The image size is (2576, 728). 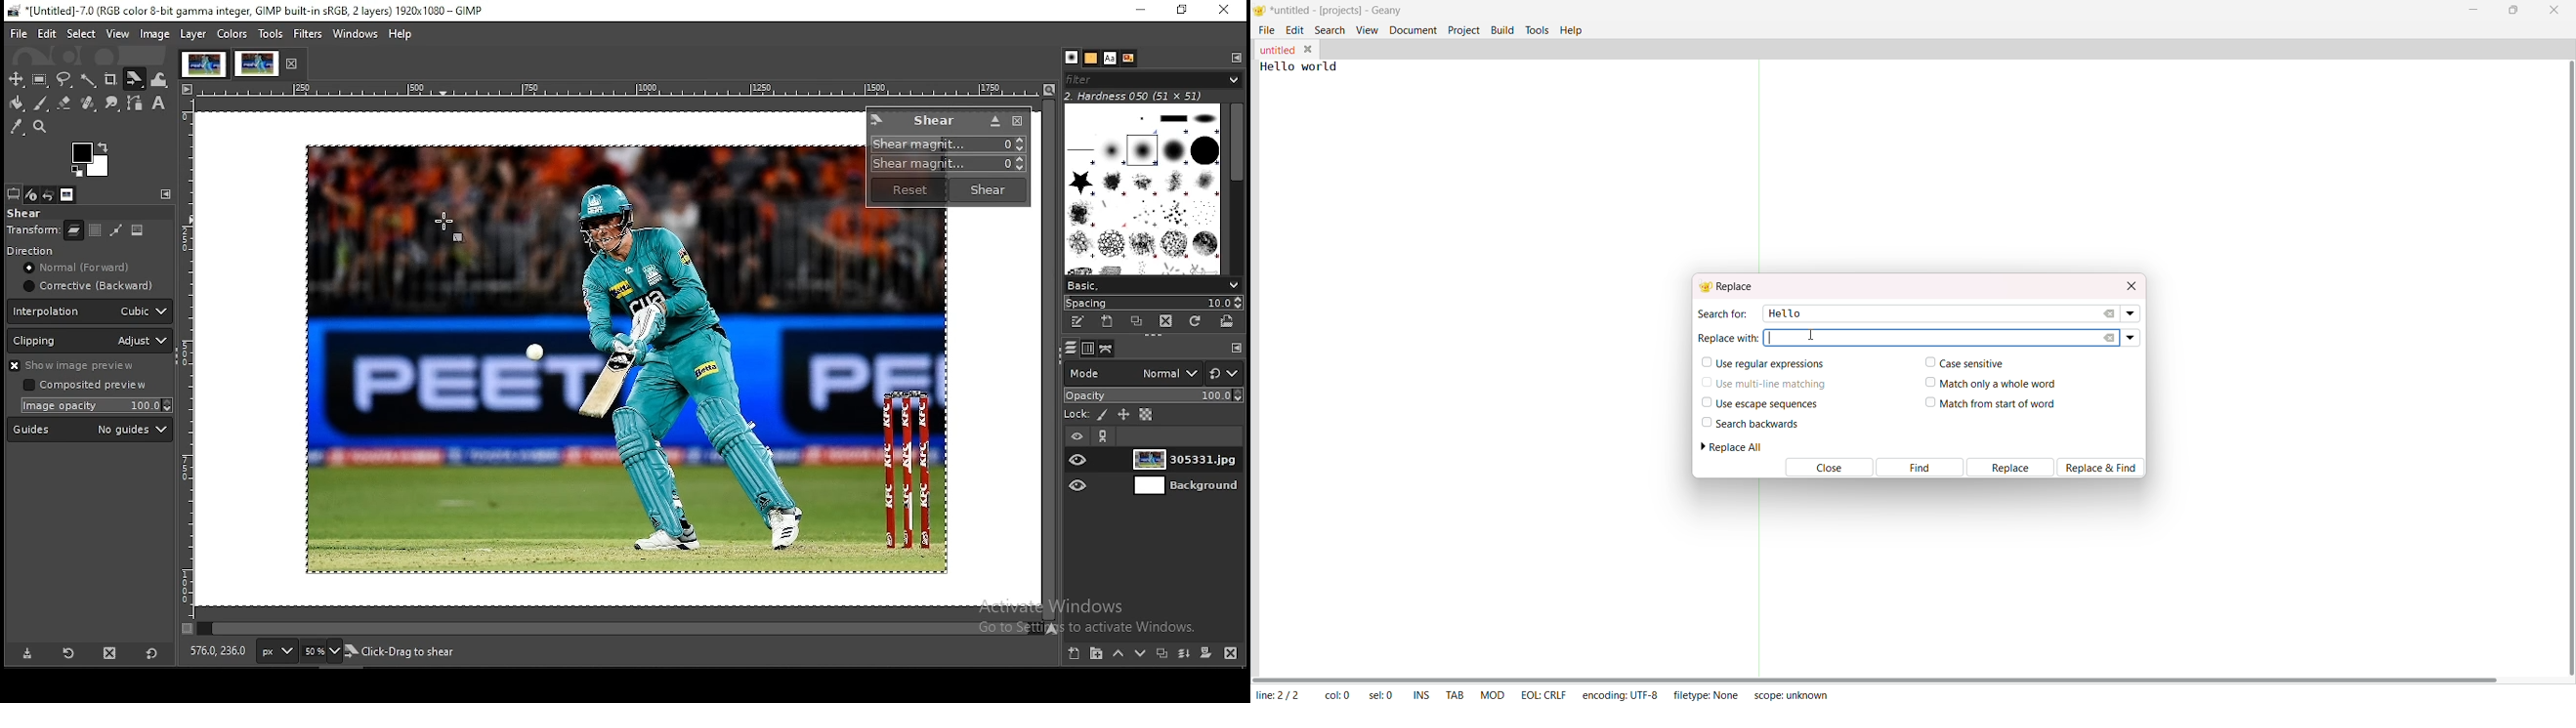 What do you see at coordinates (1126, 59) in the screenshot?
I see `document history` at bounding box center [1126, 59].